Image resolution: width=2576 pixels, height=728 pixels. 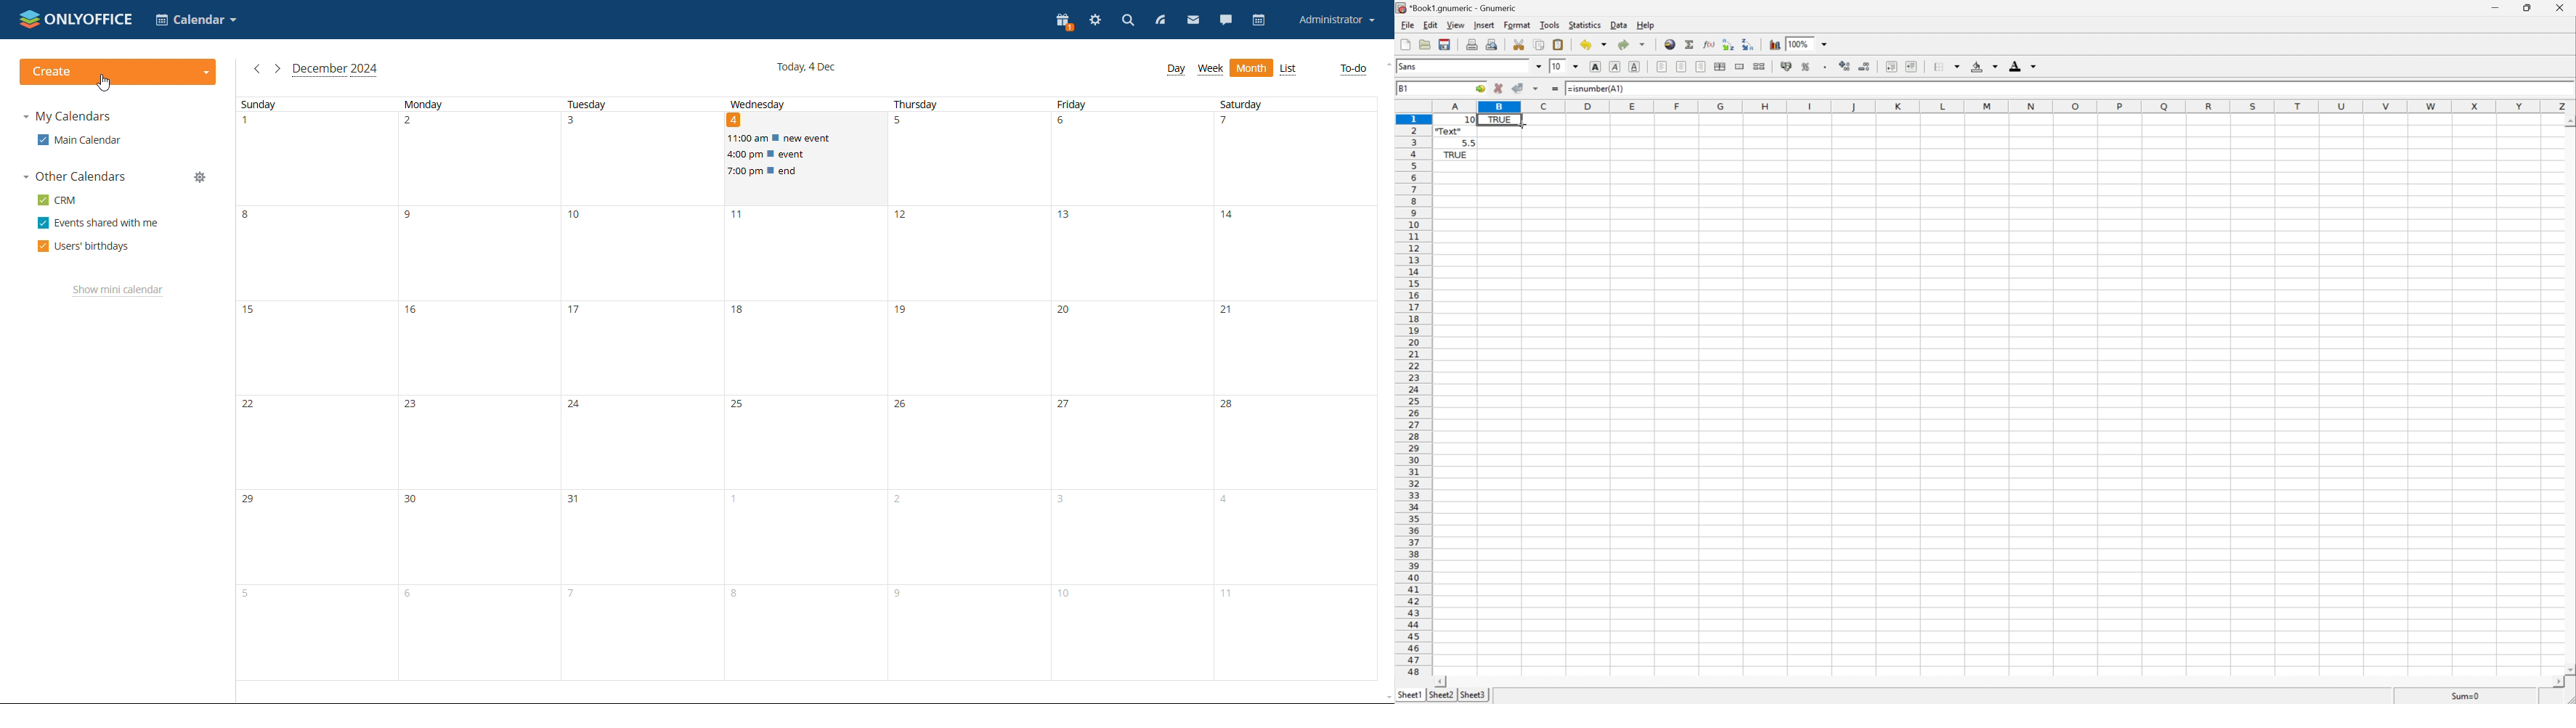 I want to click on Center Horizontally, so click(x=1682, y=67).